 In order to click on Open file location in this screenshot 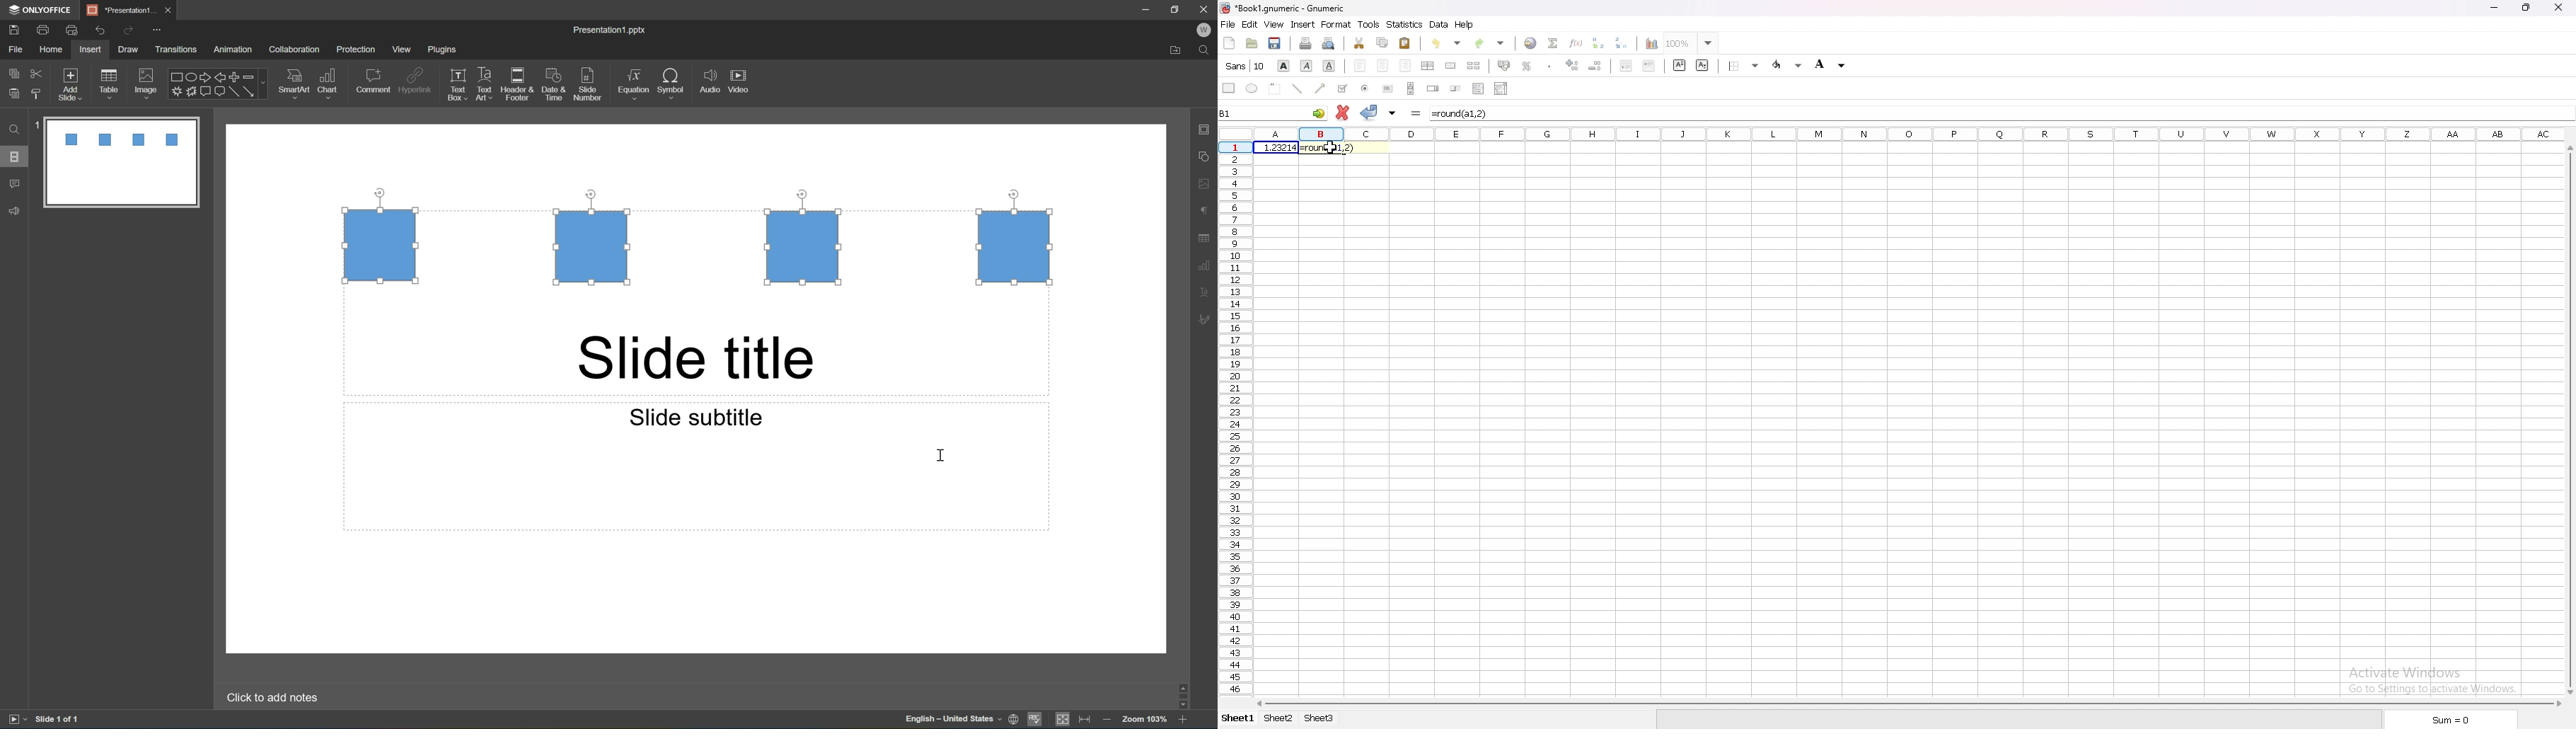, I will do `click(1173, 51)`.